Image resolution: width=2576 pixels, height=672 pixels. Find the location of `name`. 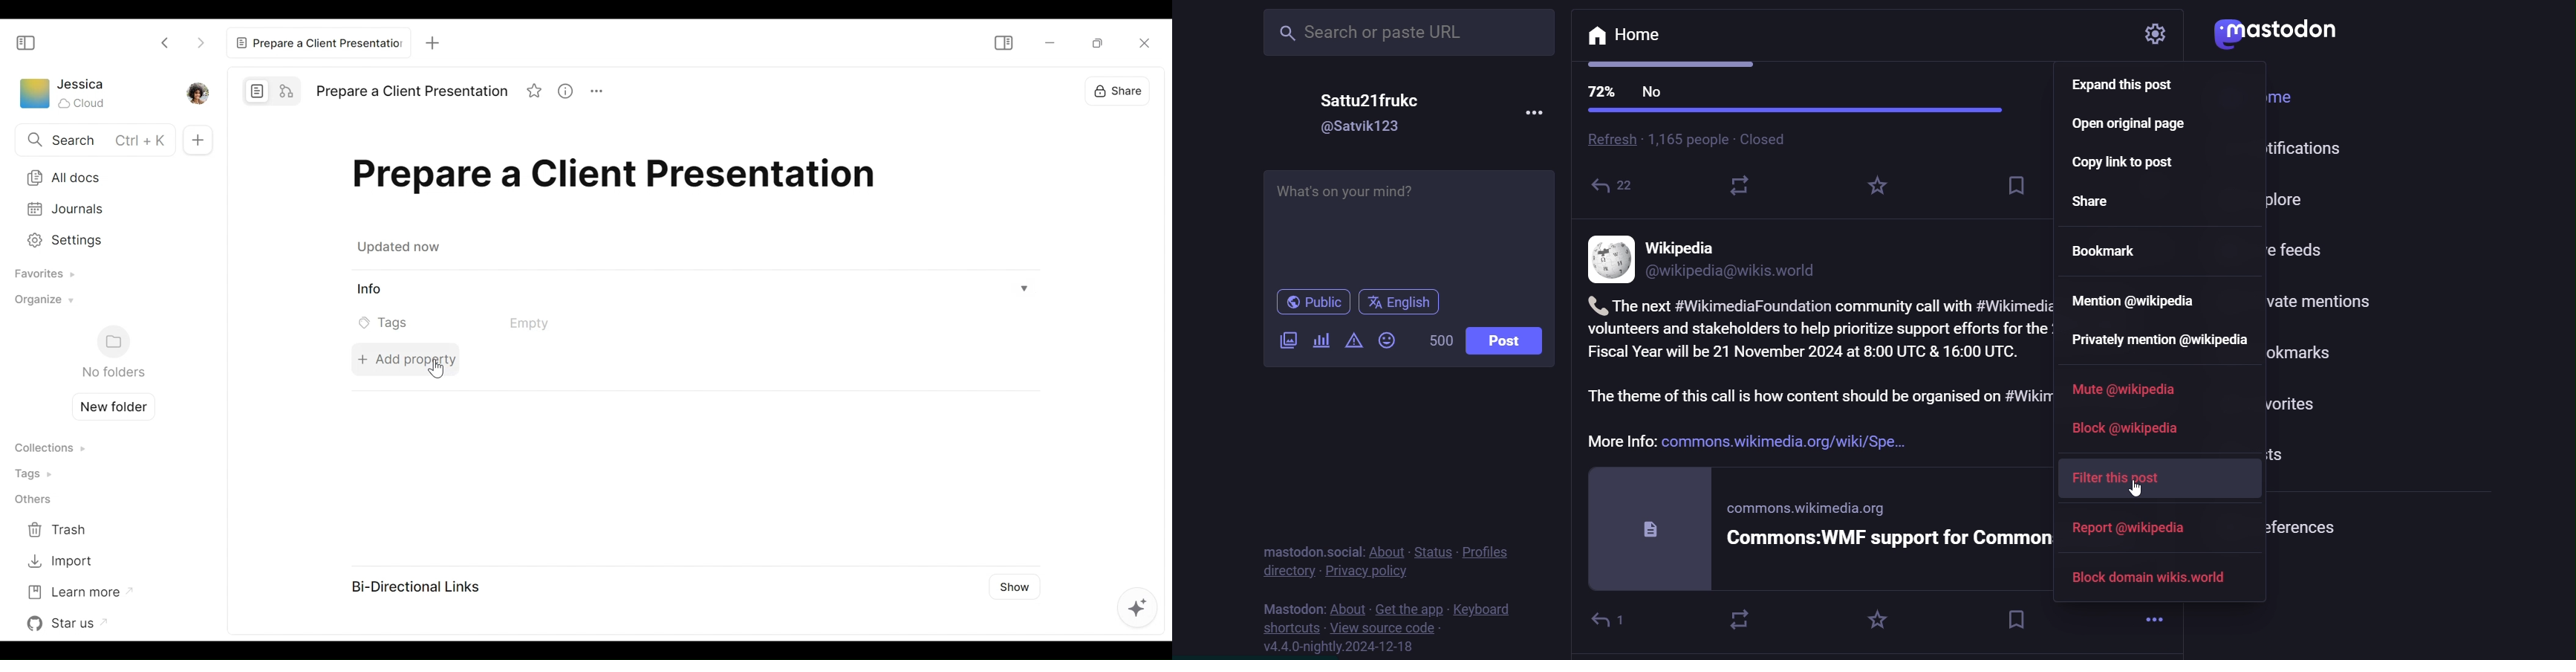

name is located at coordinates (1685, 247).